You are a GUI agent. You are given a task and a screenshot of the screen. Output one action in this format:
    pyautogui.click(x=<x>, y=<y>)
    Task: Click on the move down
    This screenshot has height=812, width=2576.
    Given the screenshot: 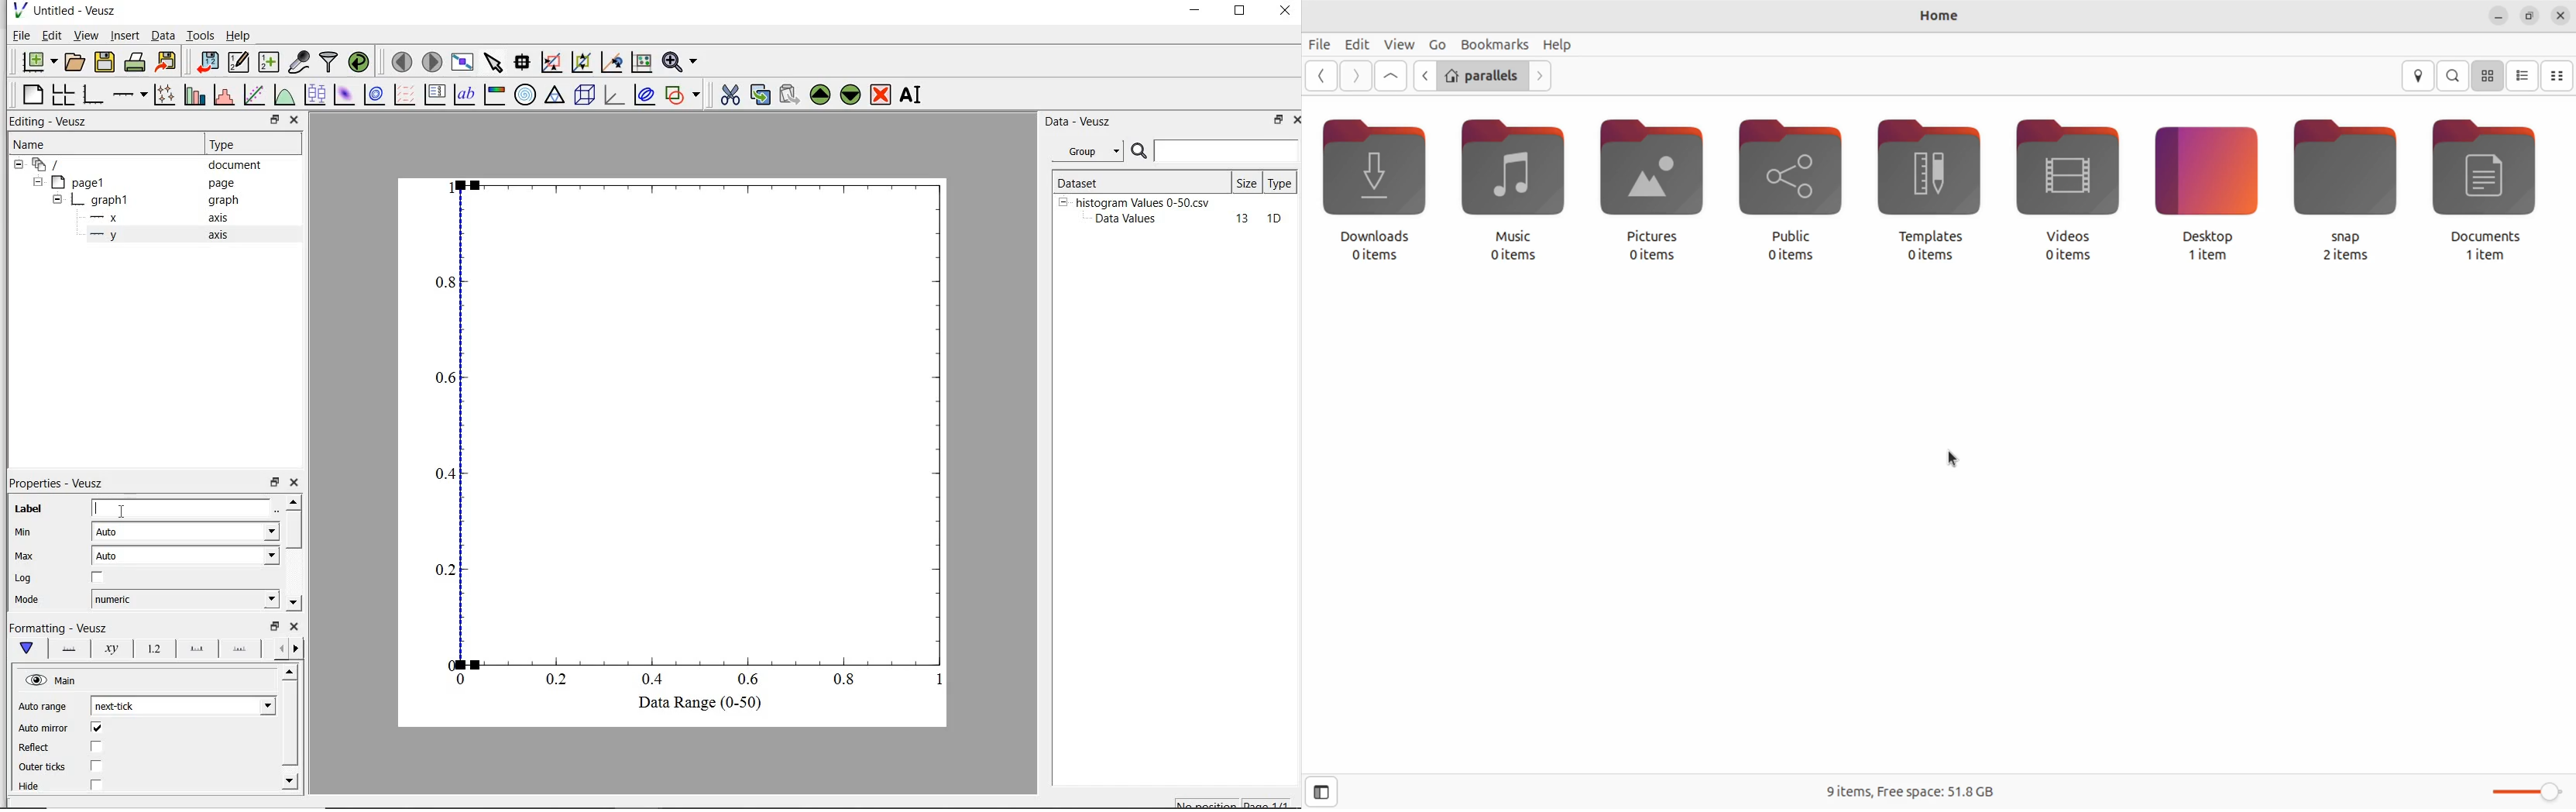 What is the action you would take?
    pyautogui.click(x=293, y=603)
    